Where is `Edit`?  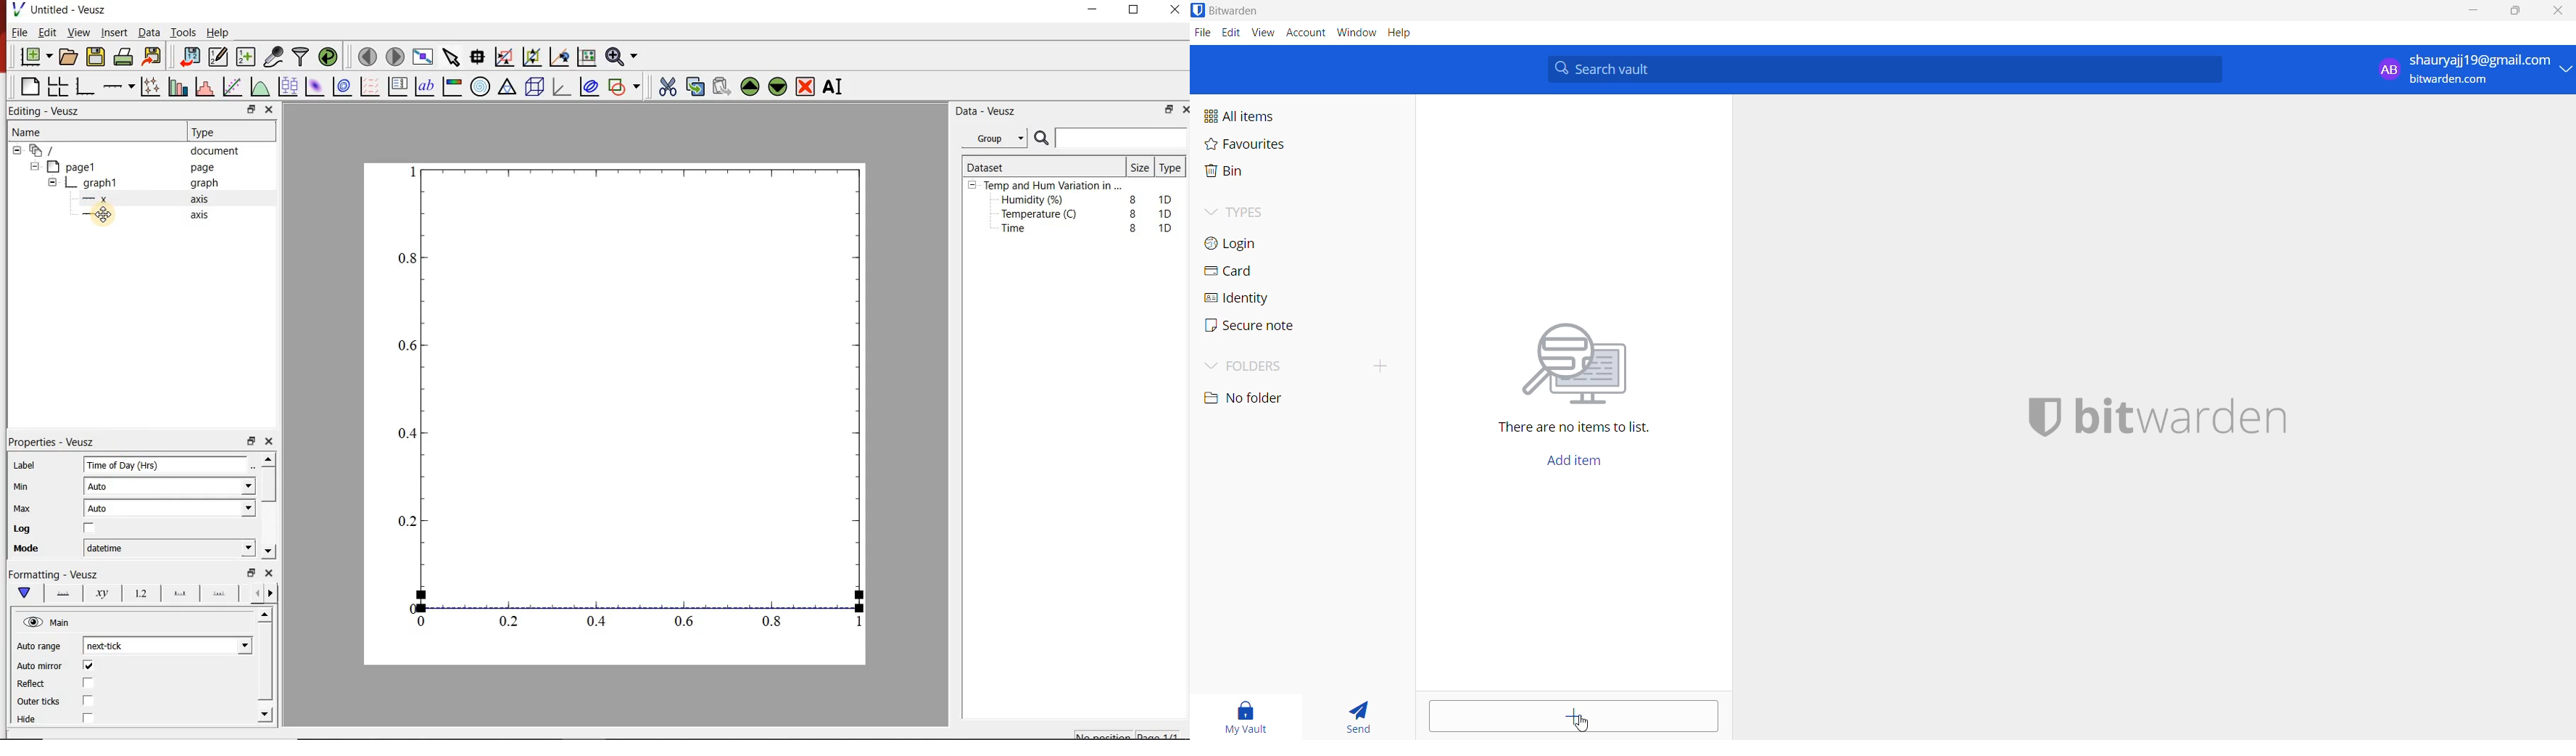
Edit is located at coordinates (47, 34).